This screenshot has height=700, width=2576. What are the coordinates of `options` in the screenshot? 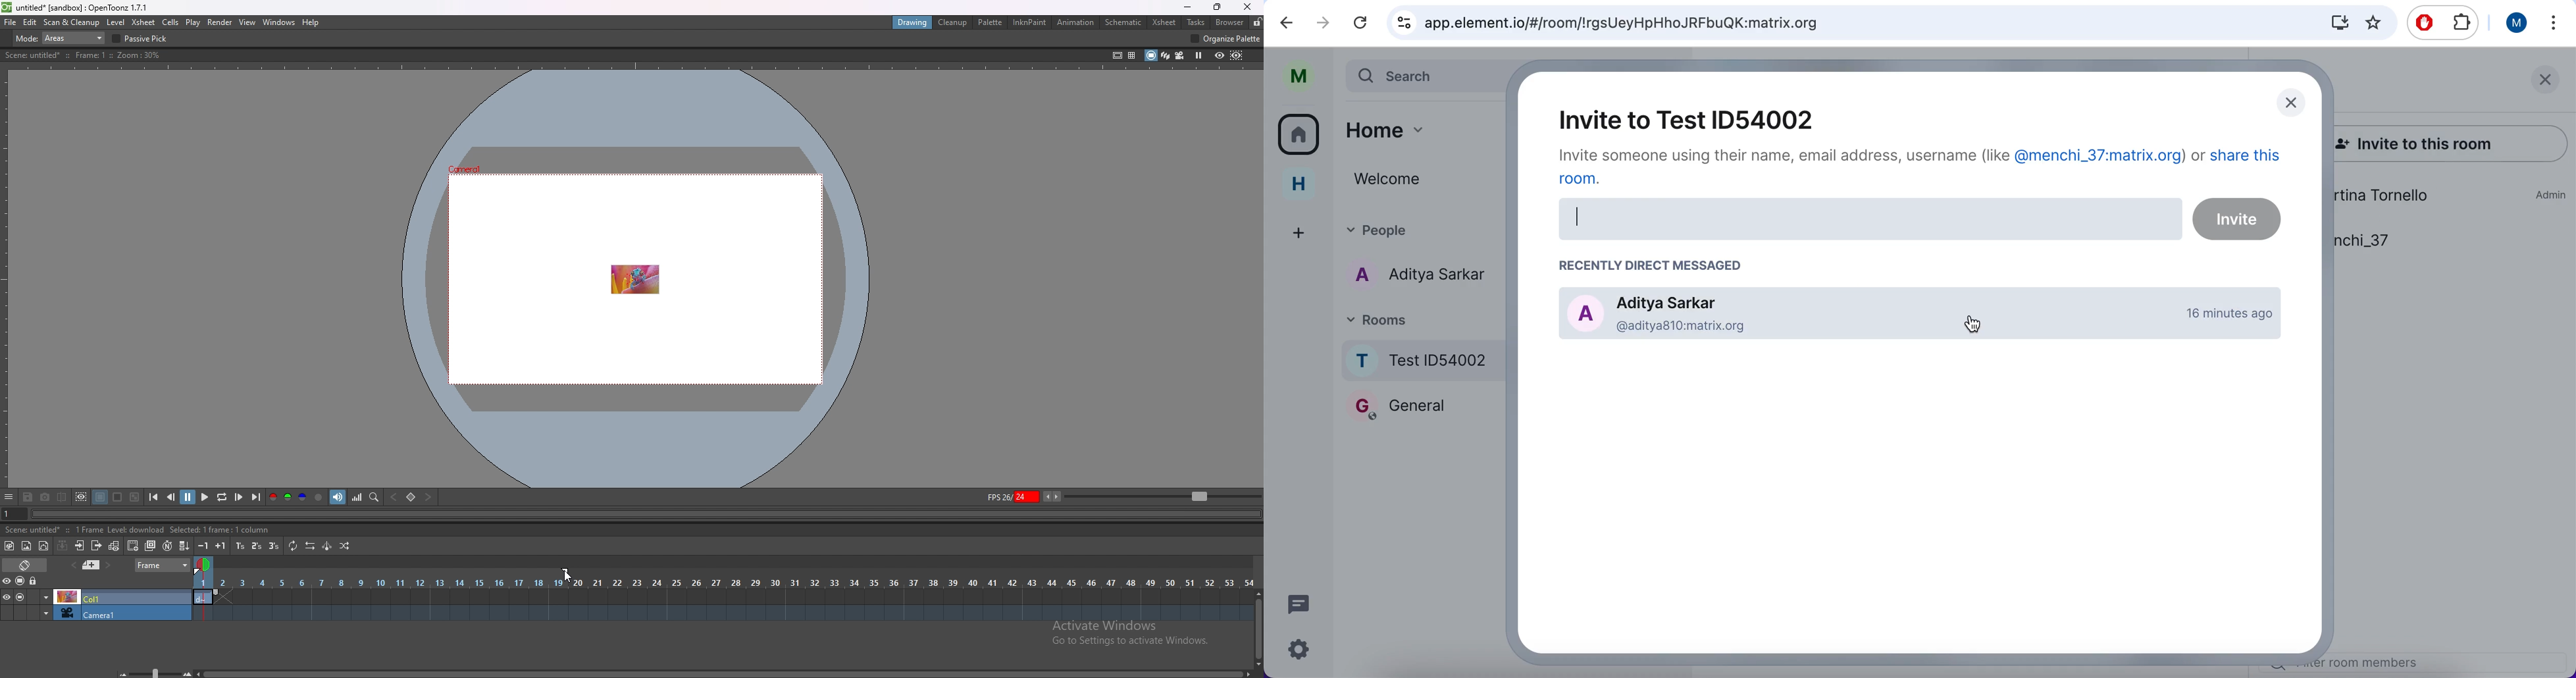 It's located at (9, 498).